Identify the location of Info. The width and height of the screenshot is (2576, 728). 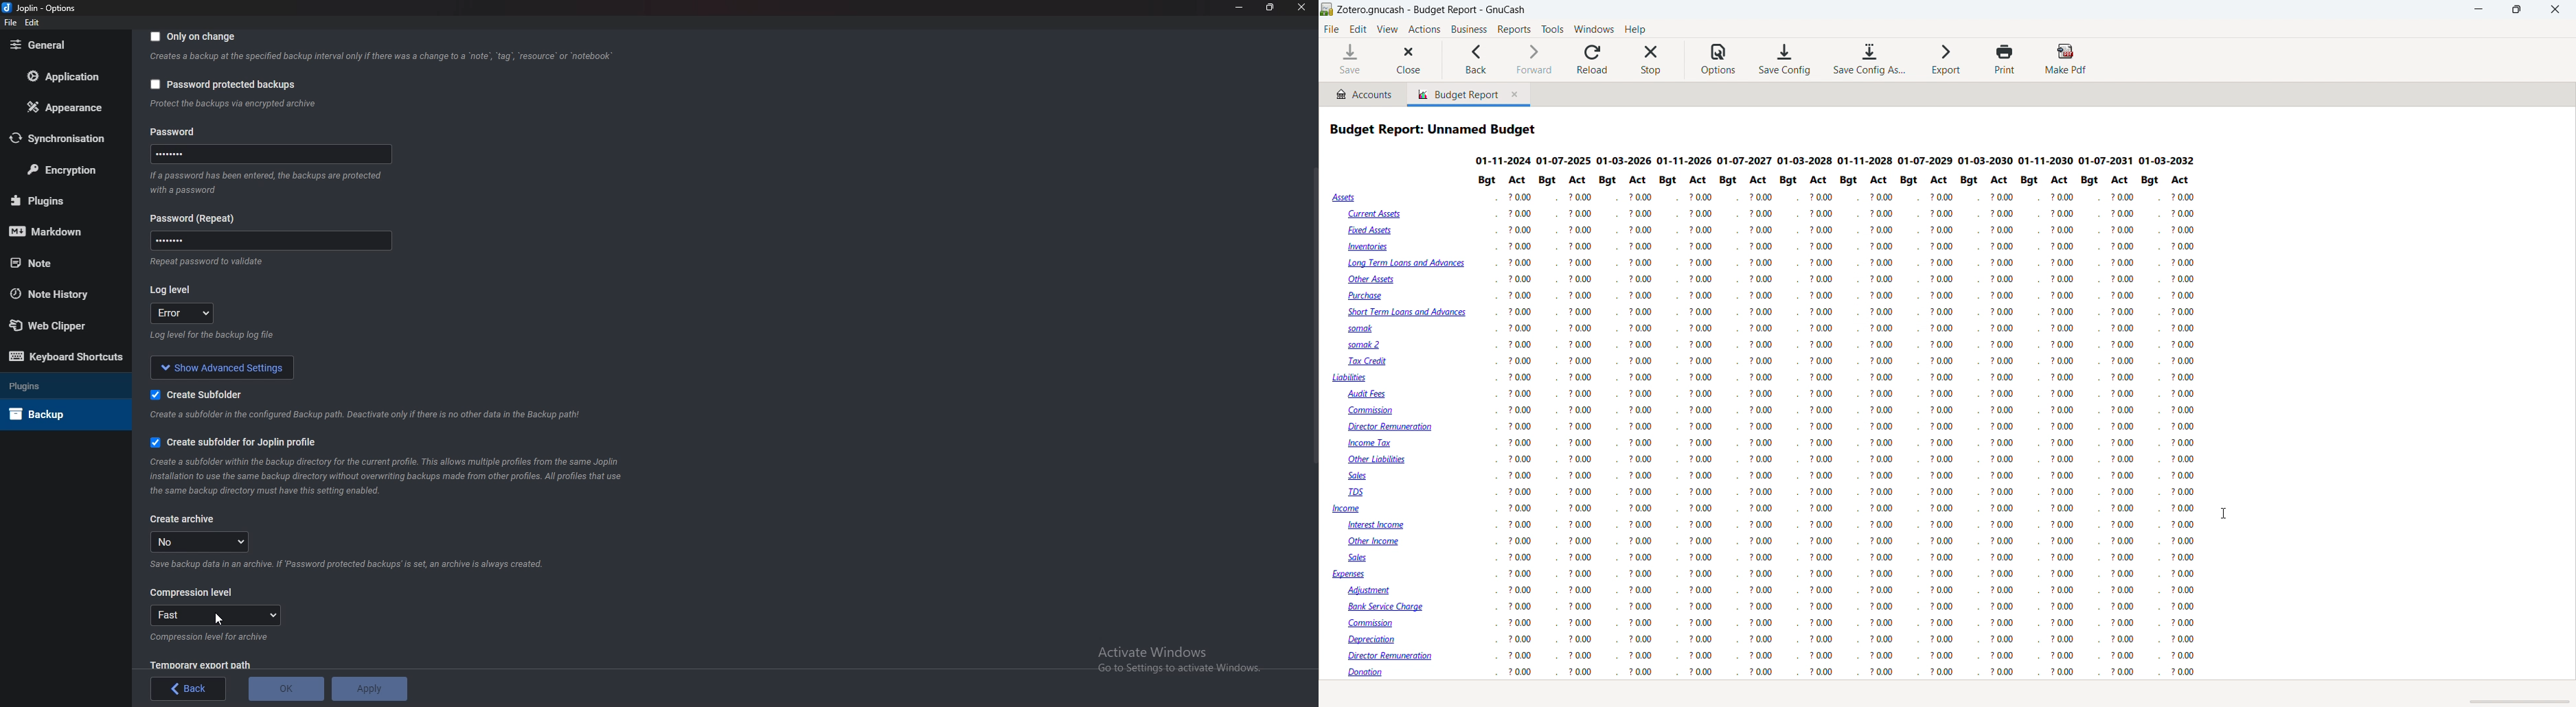
(204, 261).